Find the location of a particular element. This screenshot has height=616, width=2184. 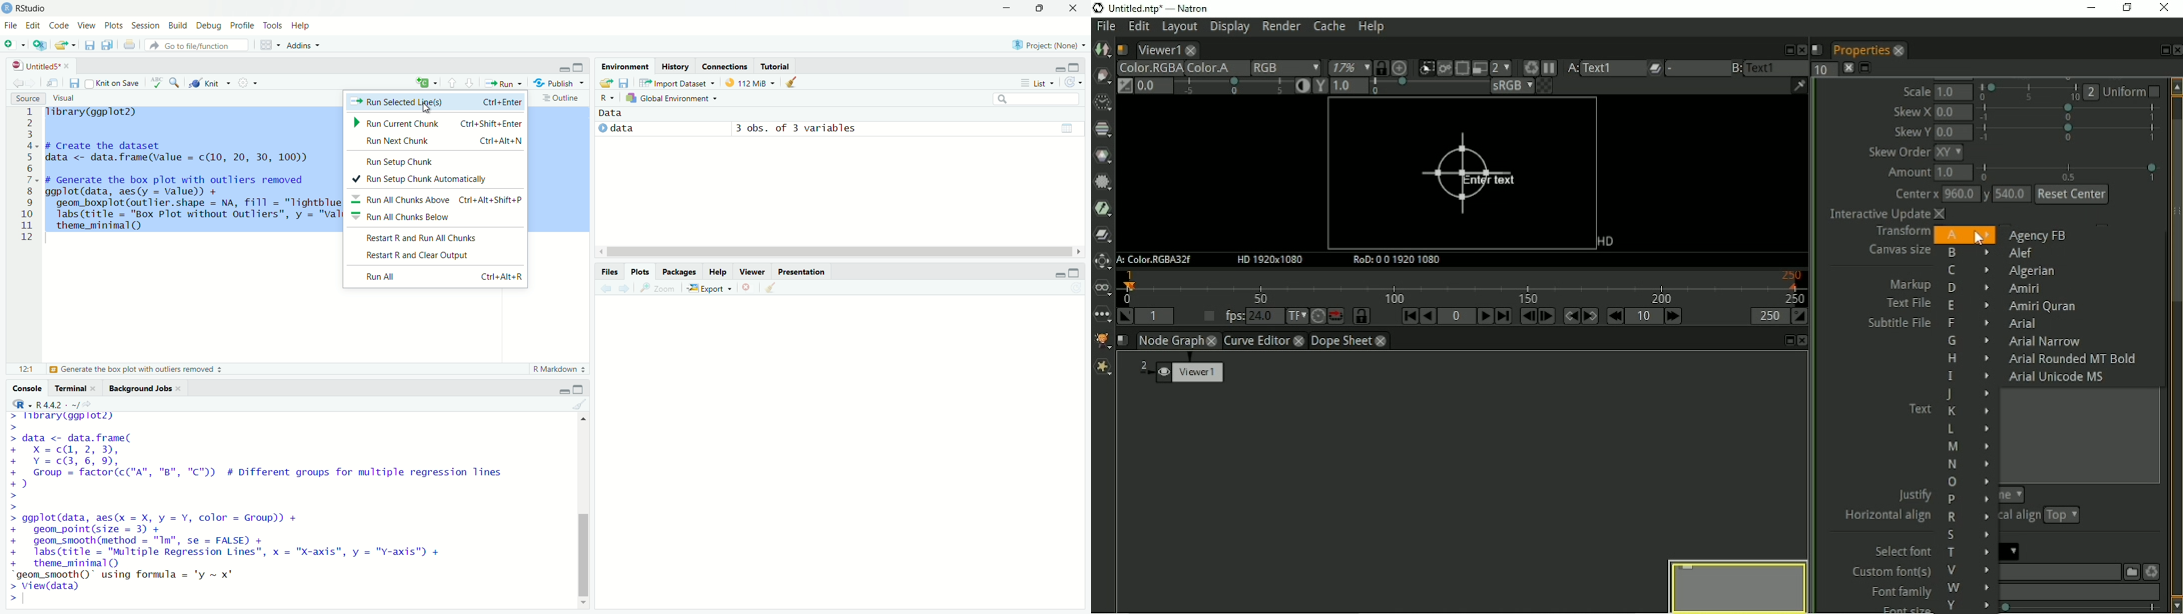

Viewer is located at coordinates (752, 271).